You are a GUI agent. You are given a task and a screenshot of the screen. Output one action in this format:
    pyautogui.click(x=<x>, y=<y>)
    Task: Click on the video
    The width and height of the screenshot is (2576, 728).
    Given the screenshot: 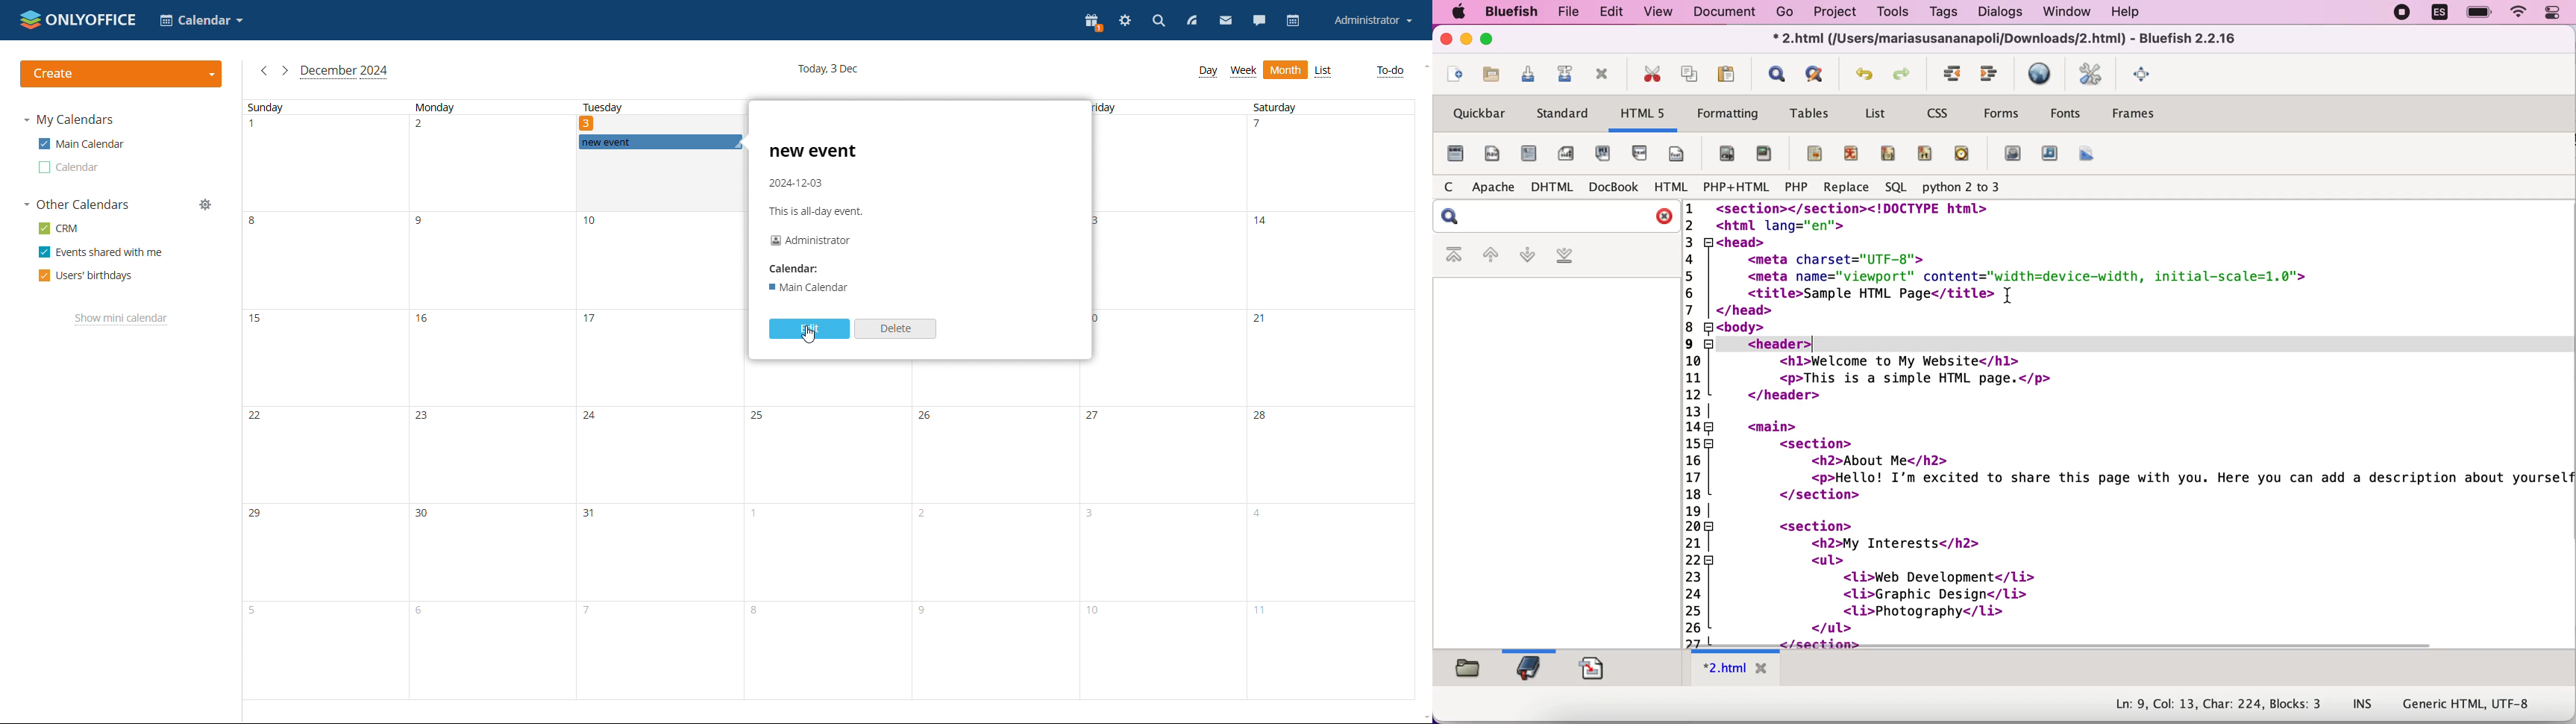 What is the action you would take?
    pyautogui.click(x=2008, y=153)
    